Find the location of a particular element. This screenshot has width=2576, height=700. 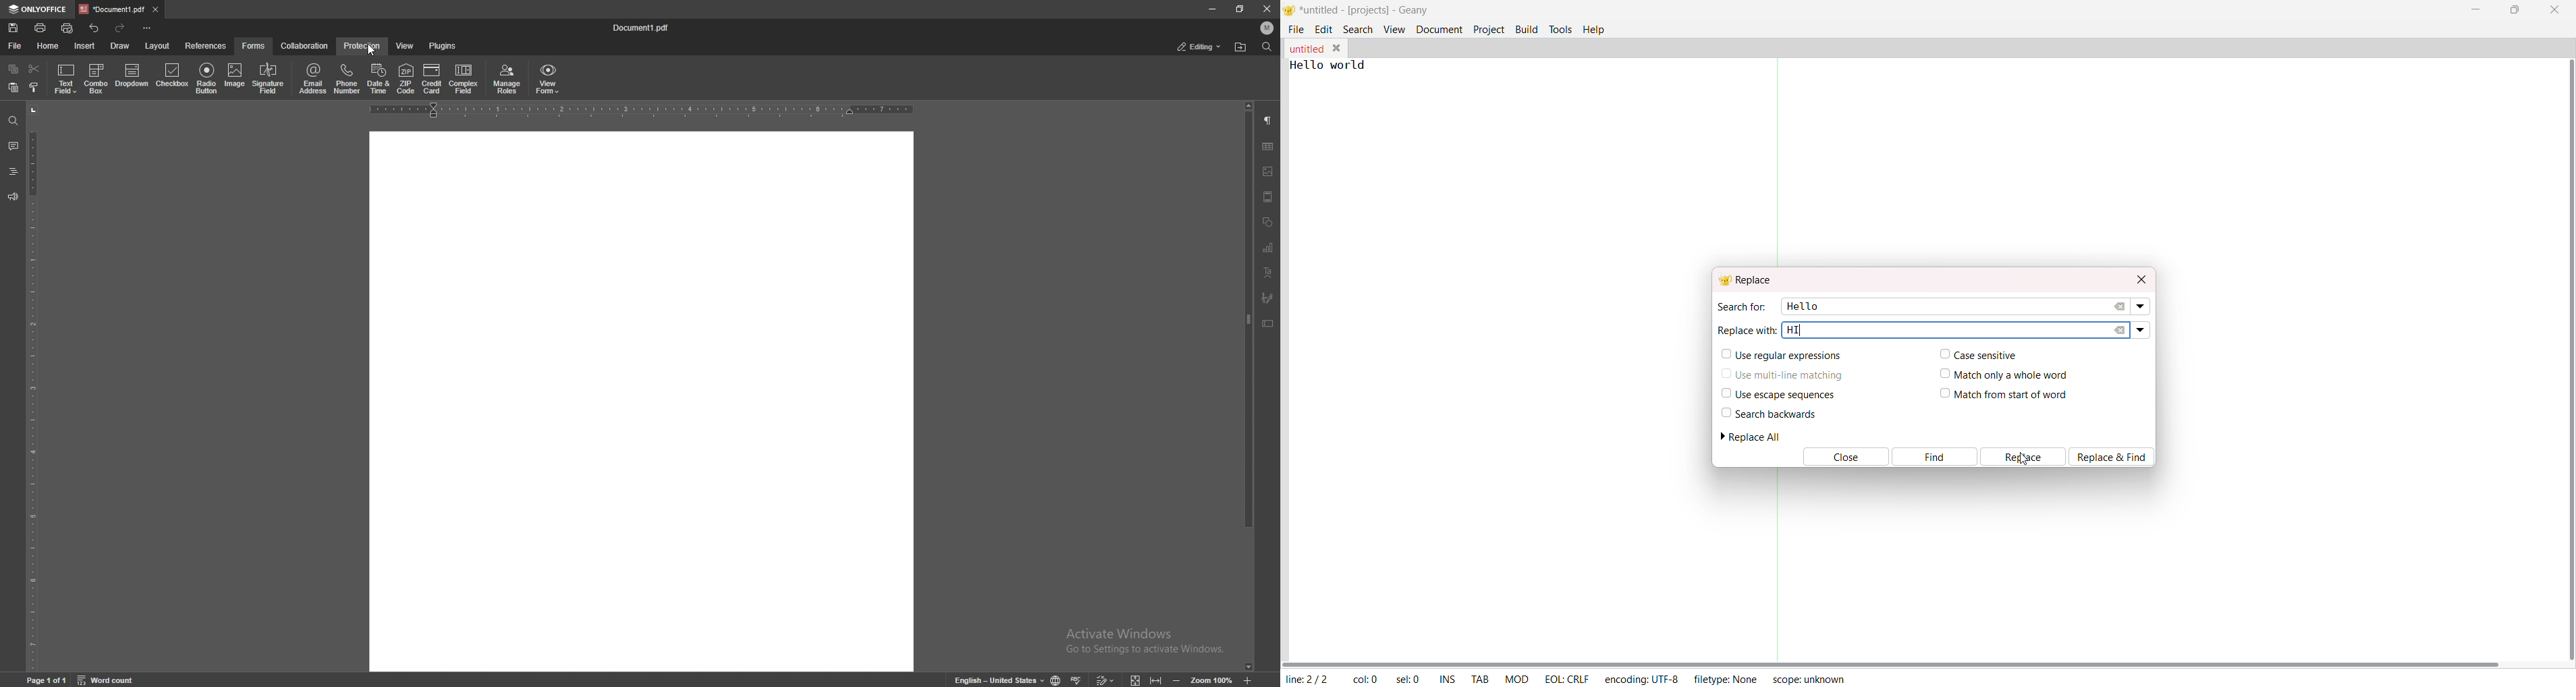

spell check is located at coordinates (1078, 677).